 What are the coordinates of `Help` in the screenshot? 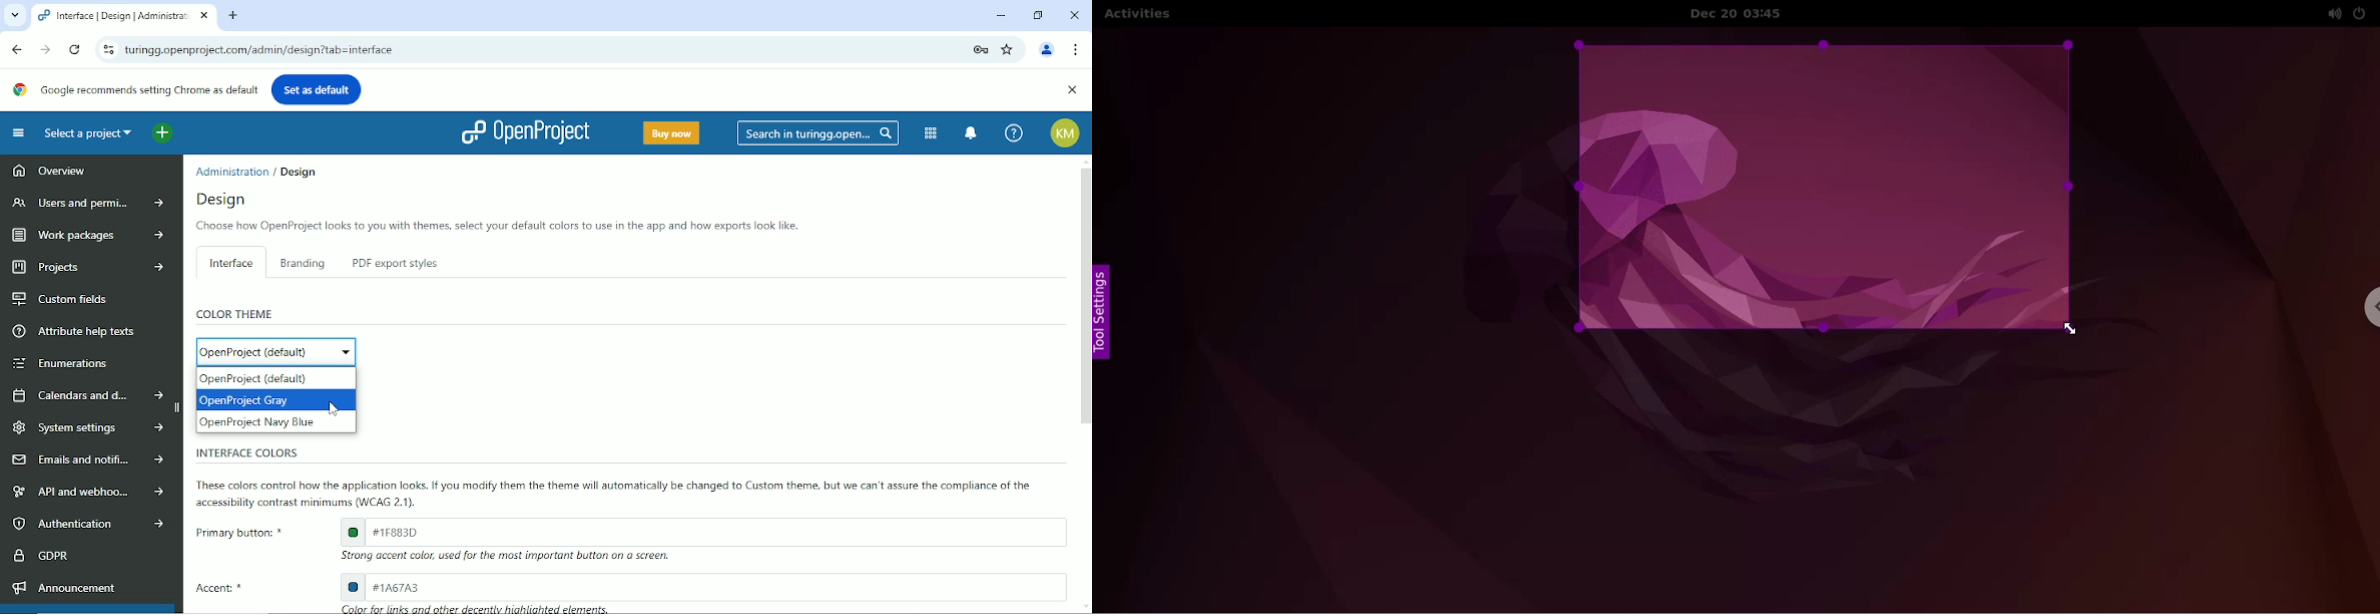 It's located at (1013, 133).